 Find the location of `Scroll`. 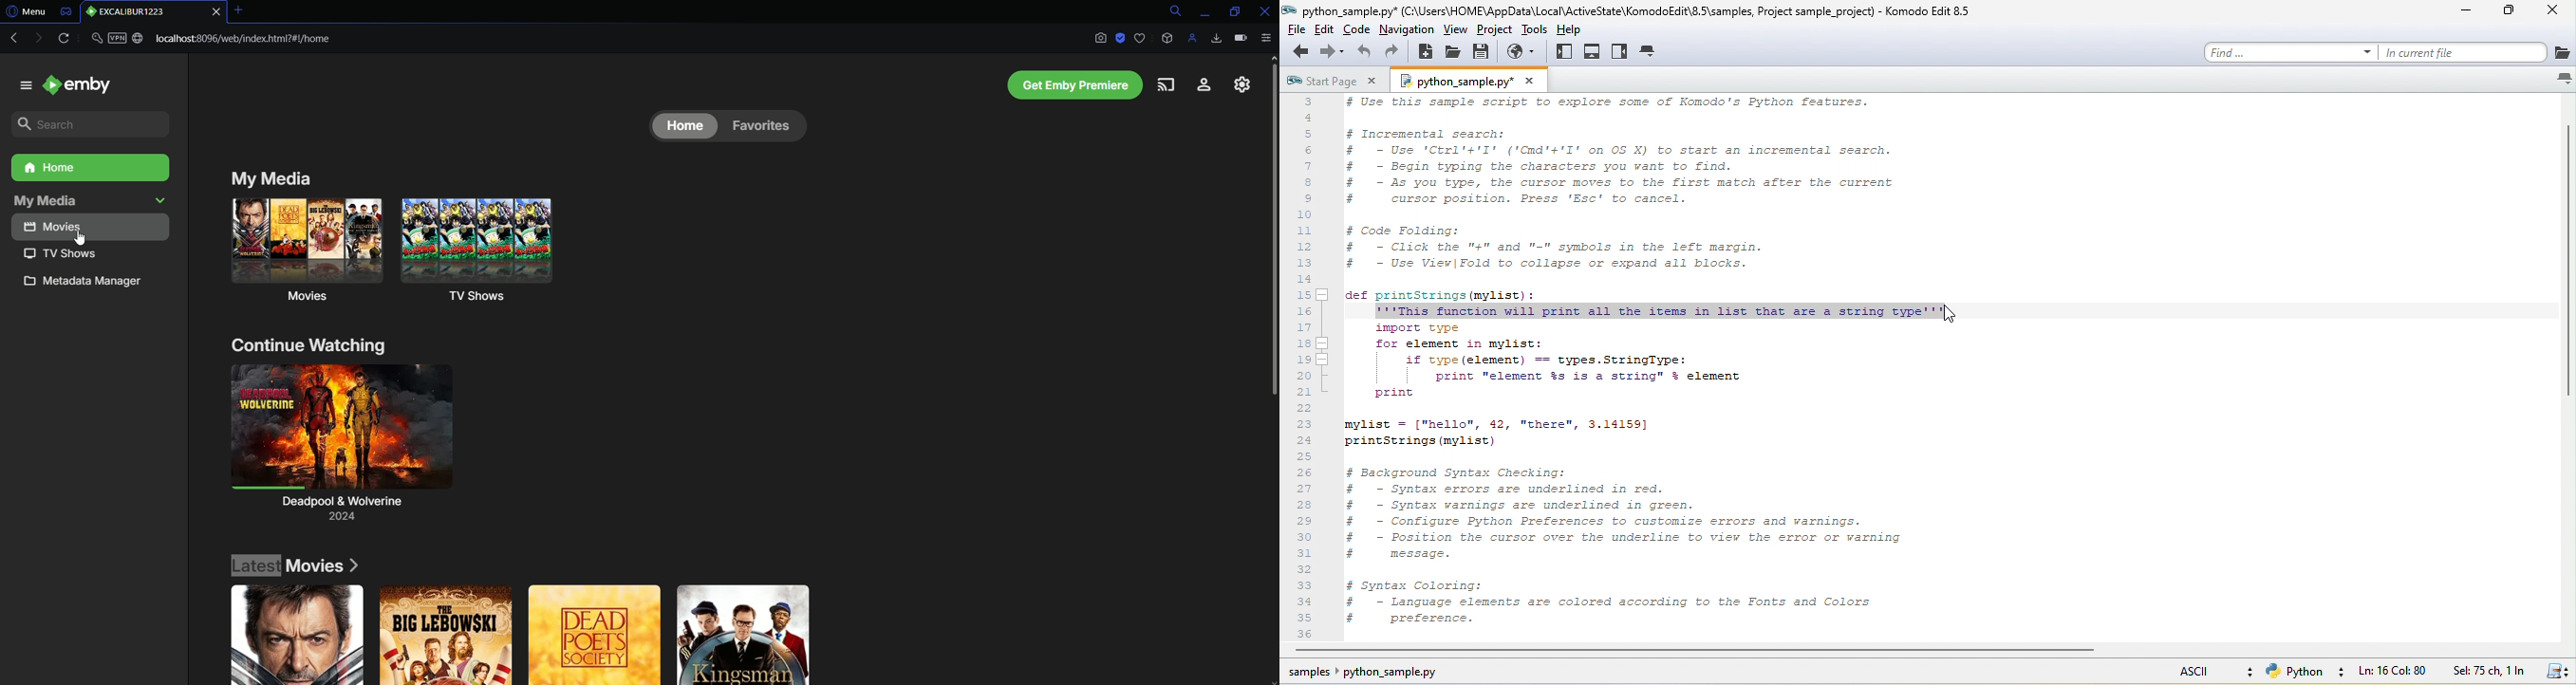

Scroll is located at coordinates (1273, 227).